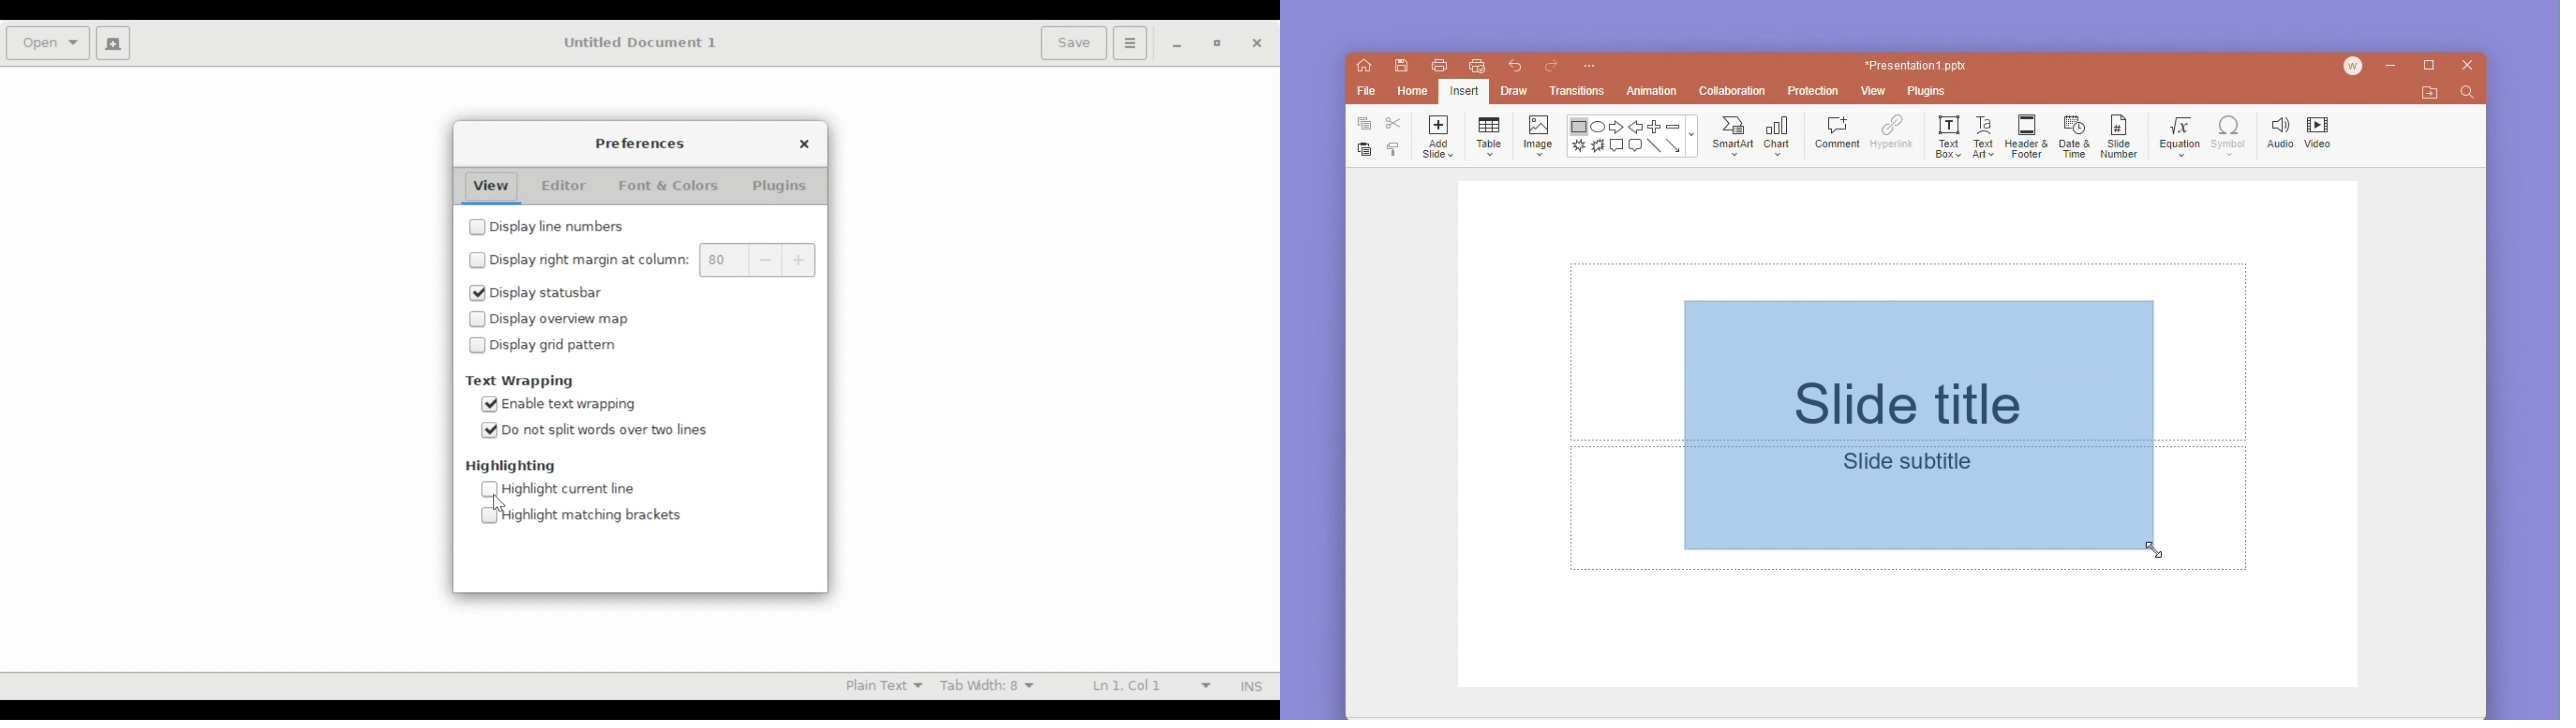  I want to click on maximize, so click(2426, 66).